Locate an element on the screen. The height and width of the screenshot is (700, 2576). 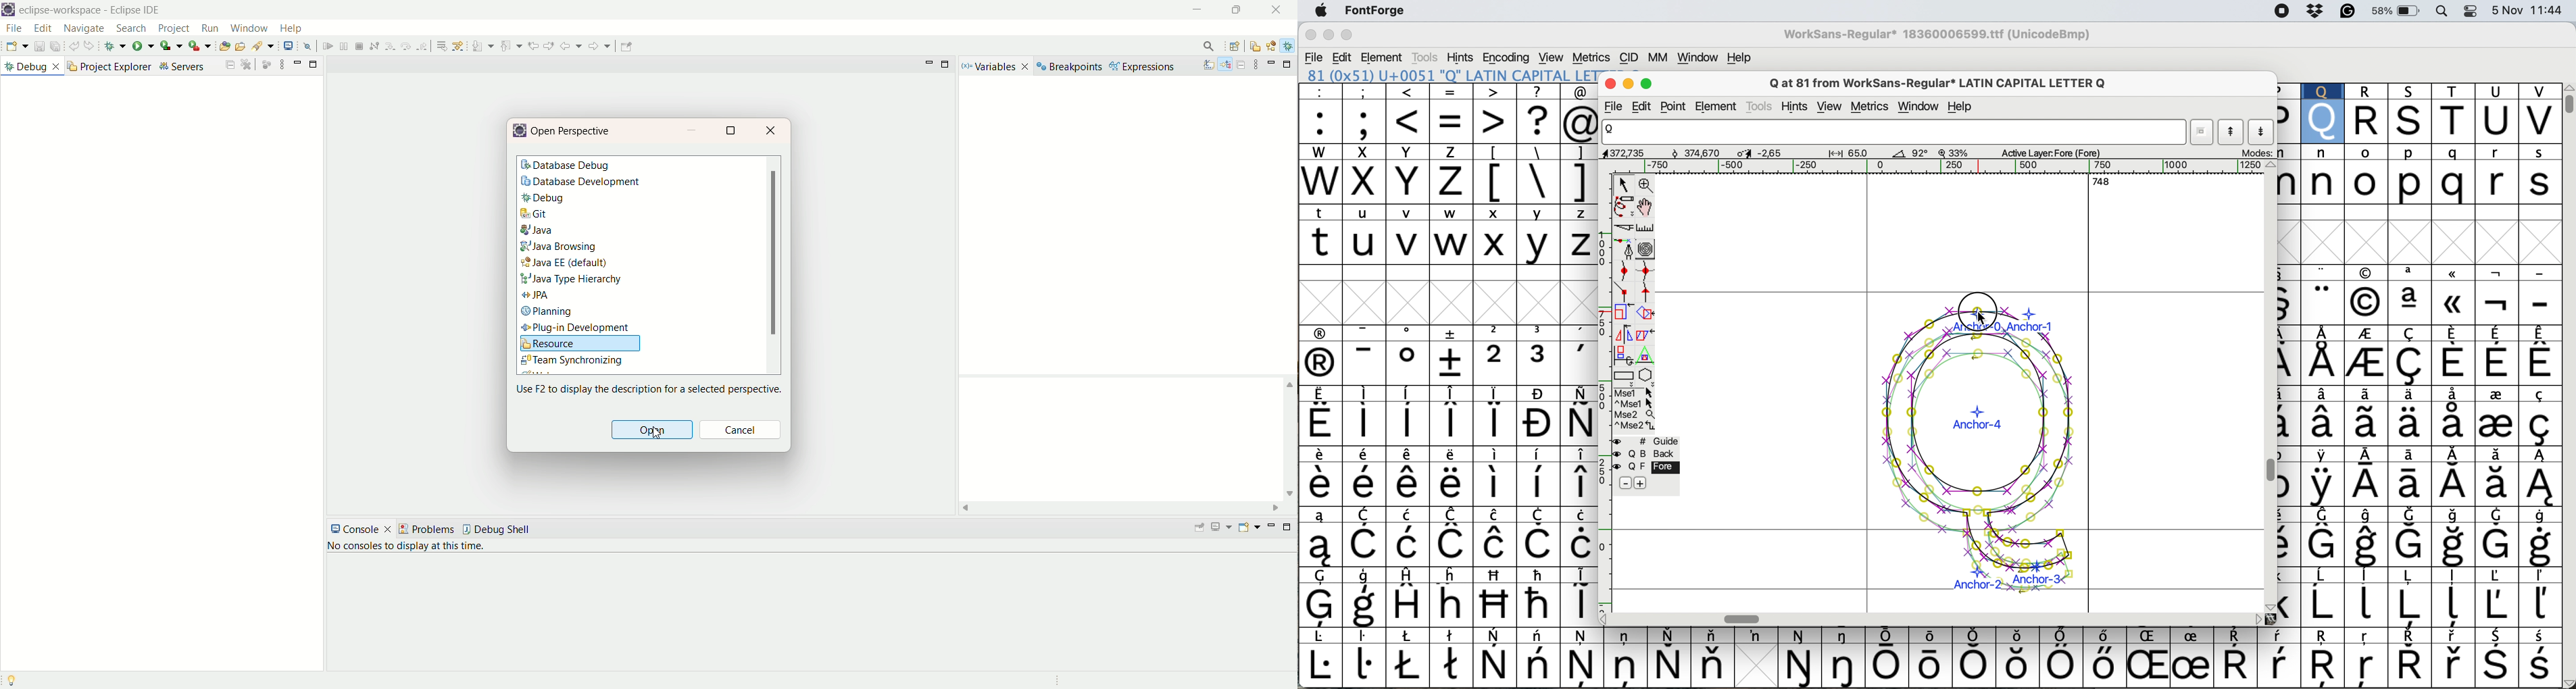
pin console is located at coordinates (1202, 524).